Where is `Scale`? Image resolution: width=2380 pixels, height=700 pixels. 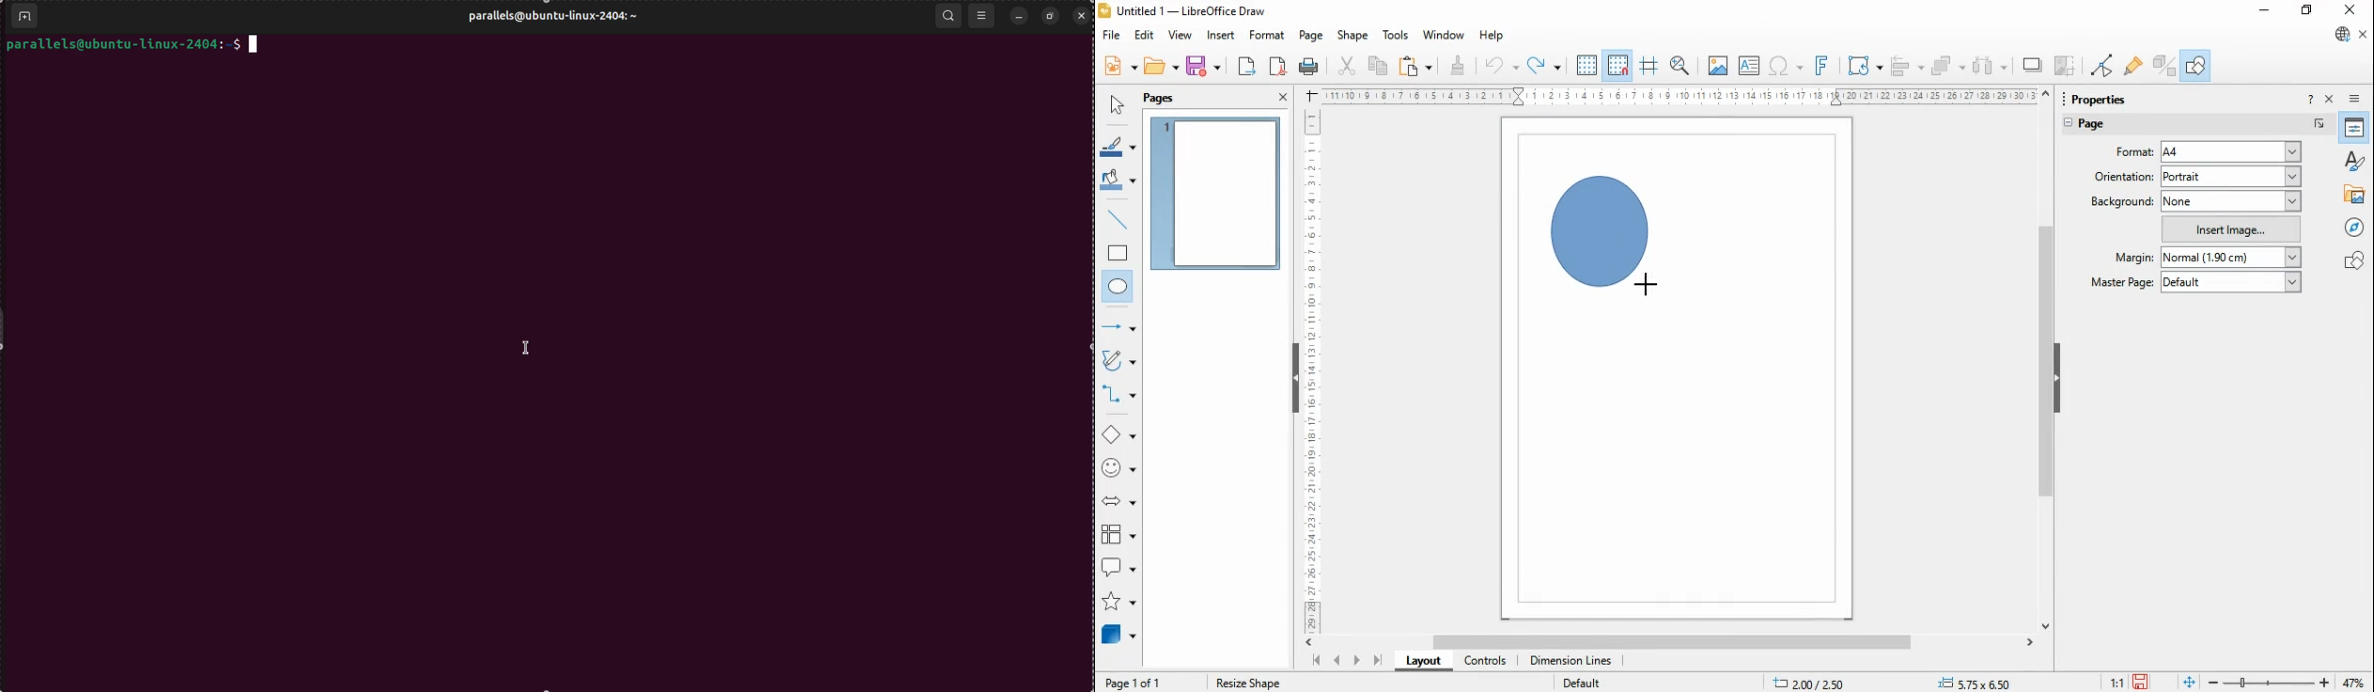
Scale is located at coordinates (1679, 96).